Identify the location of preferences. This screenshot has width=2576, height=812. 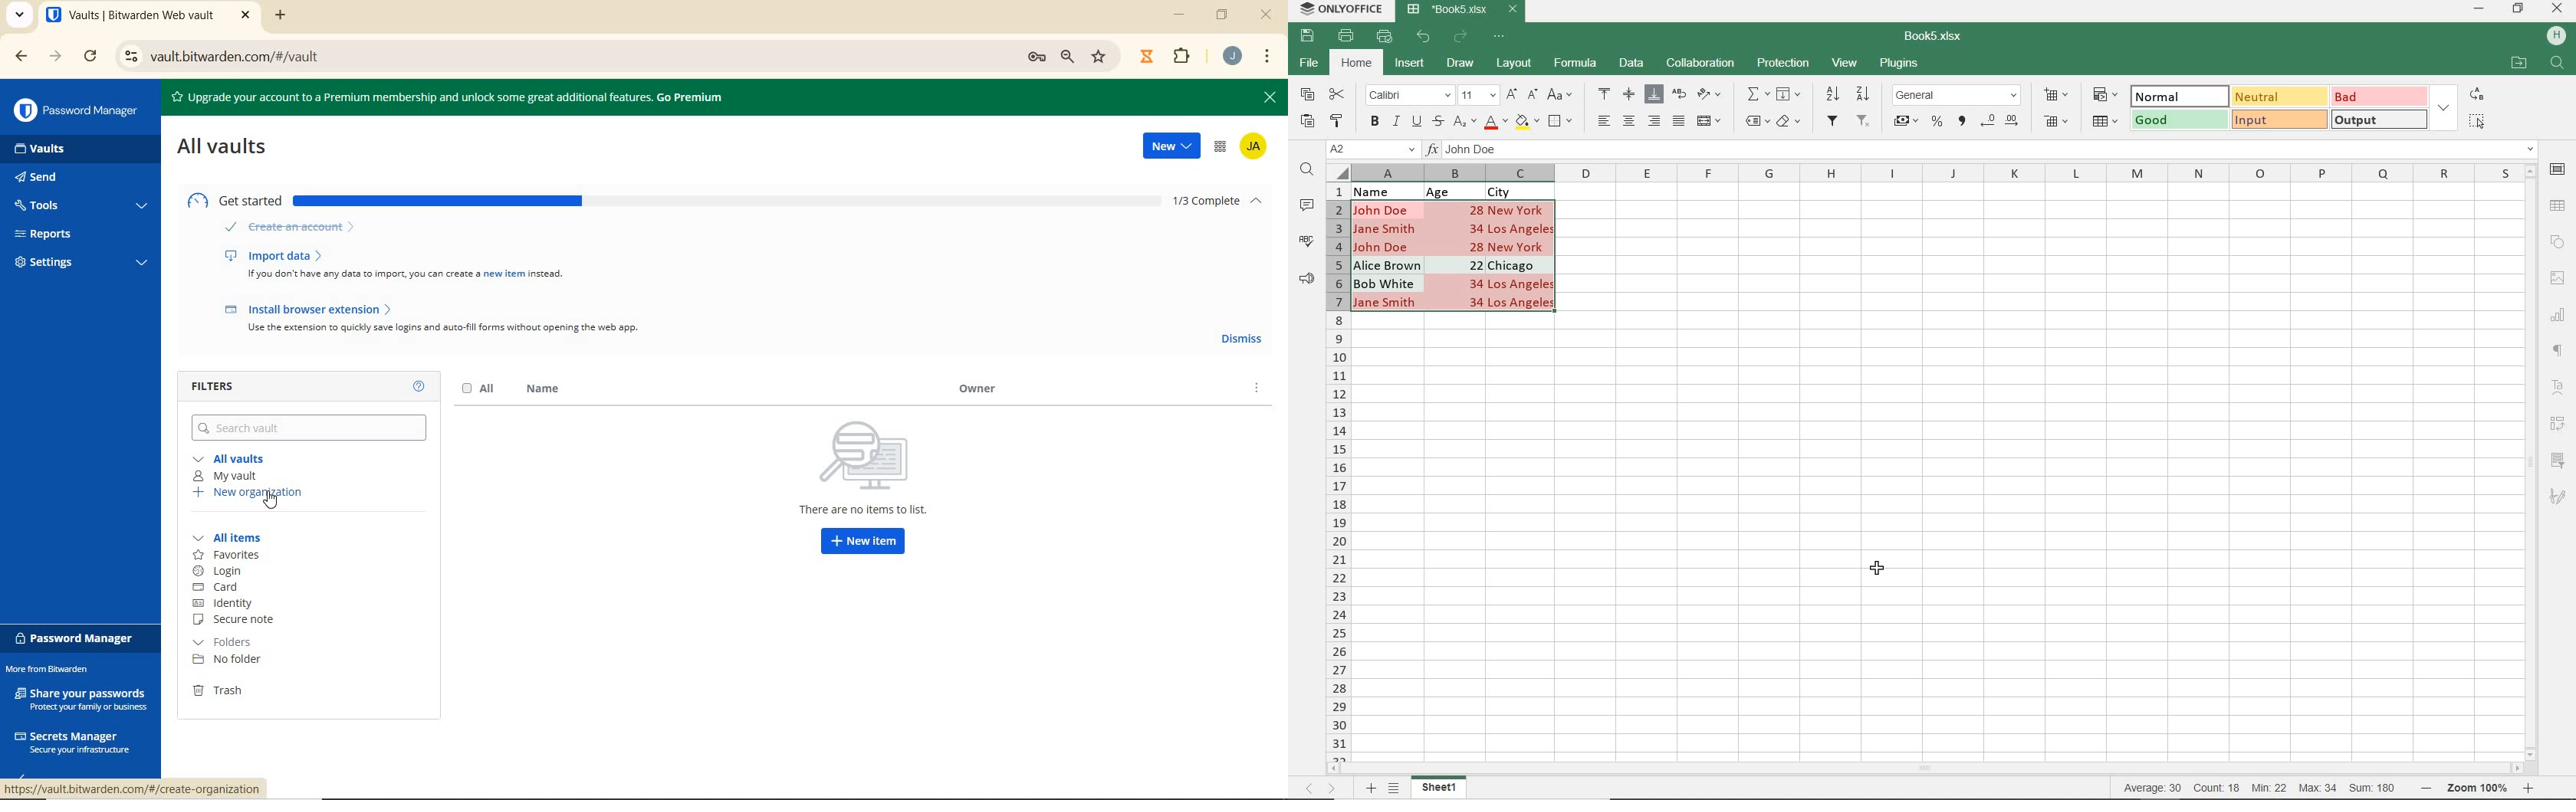
(1035, 57).